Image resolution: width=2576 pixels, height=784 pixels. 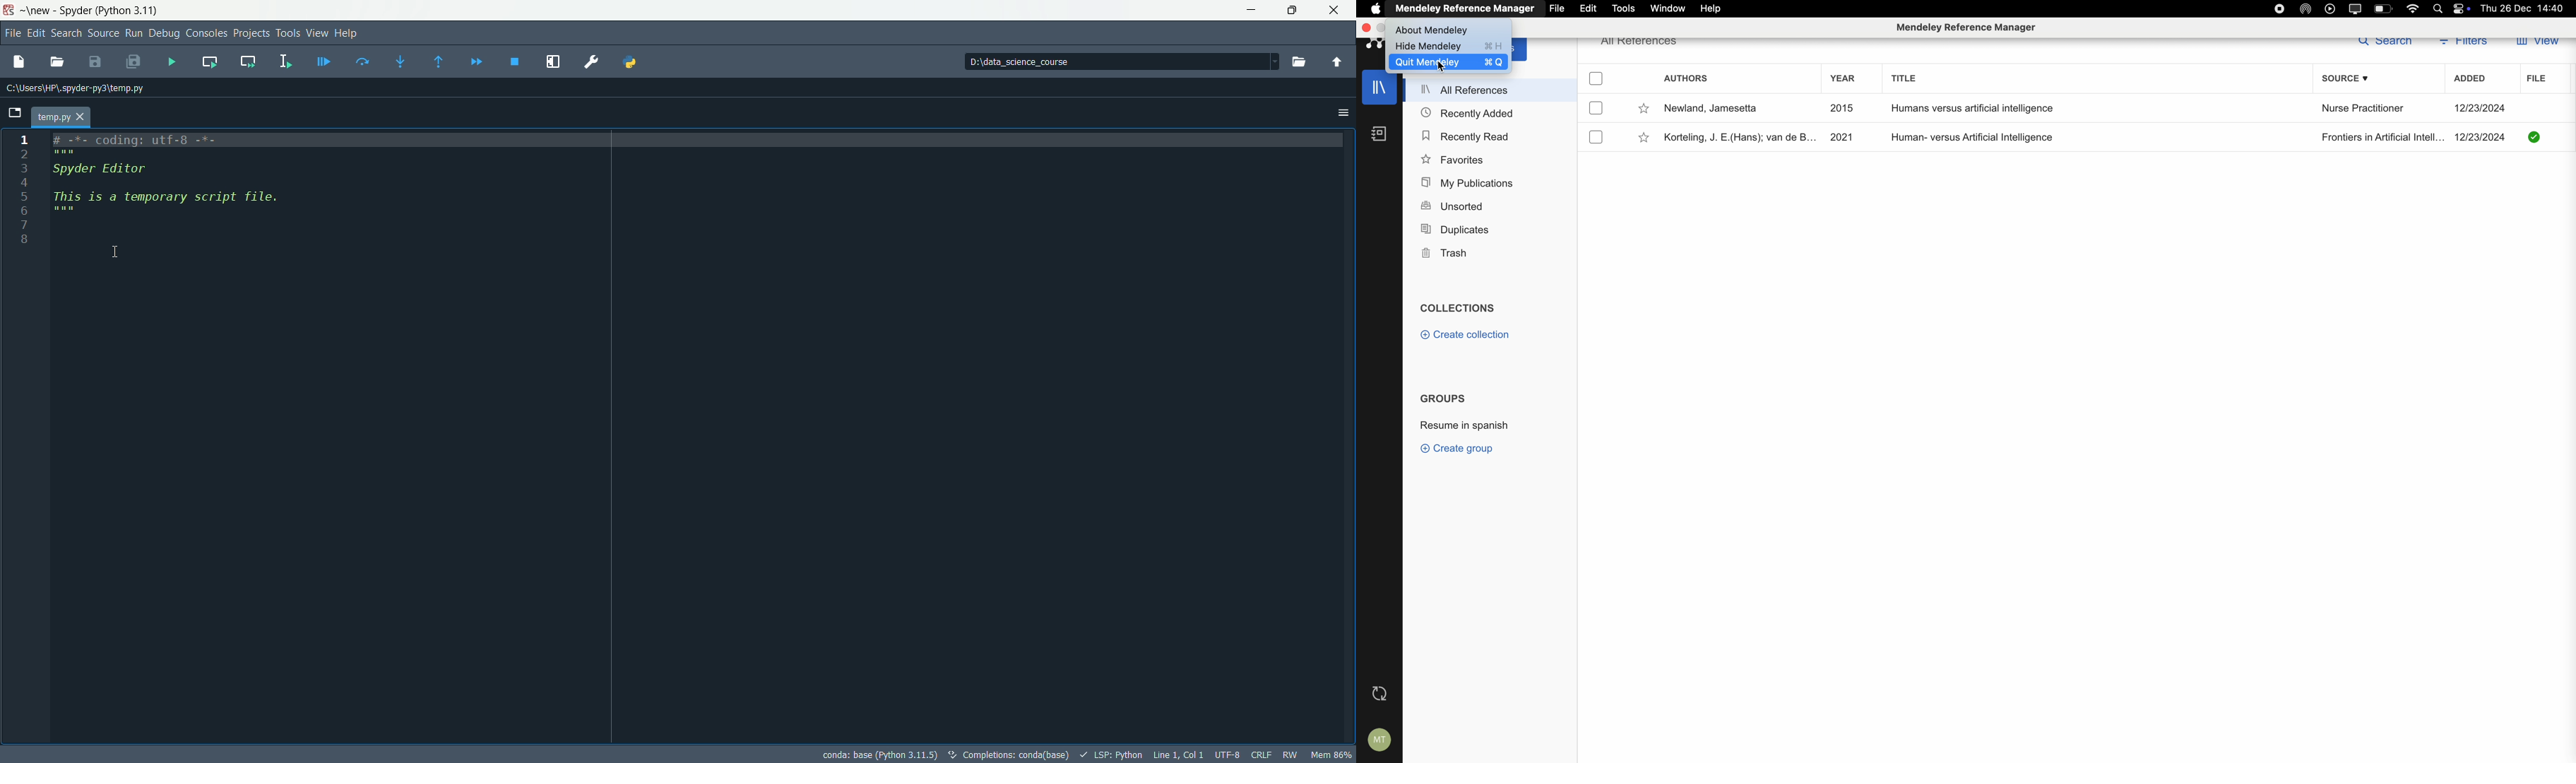 What do you see at coordinates (1372, 9) in the screenshot?
I see `Apple icon` at bounding box center [1372, 9].